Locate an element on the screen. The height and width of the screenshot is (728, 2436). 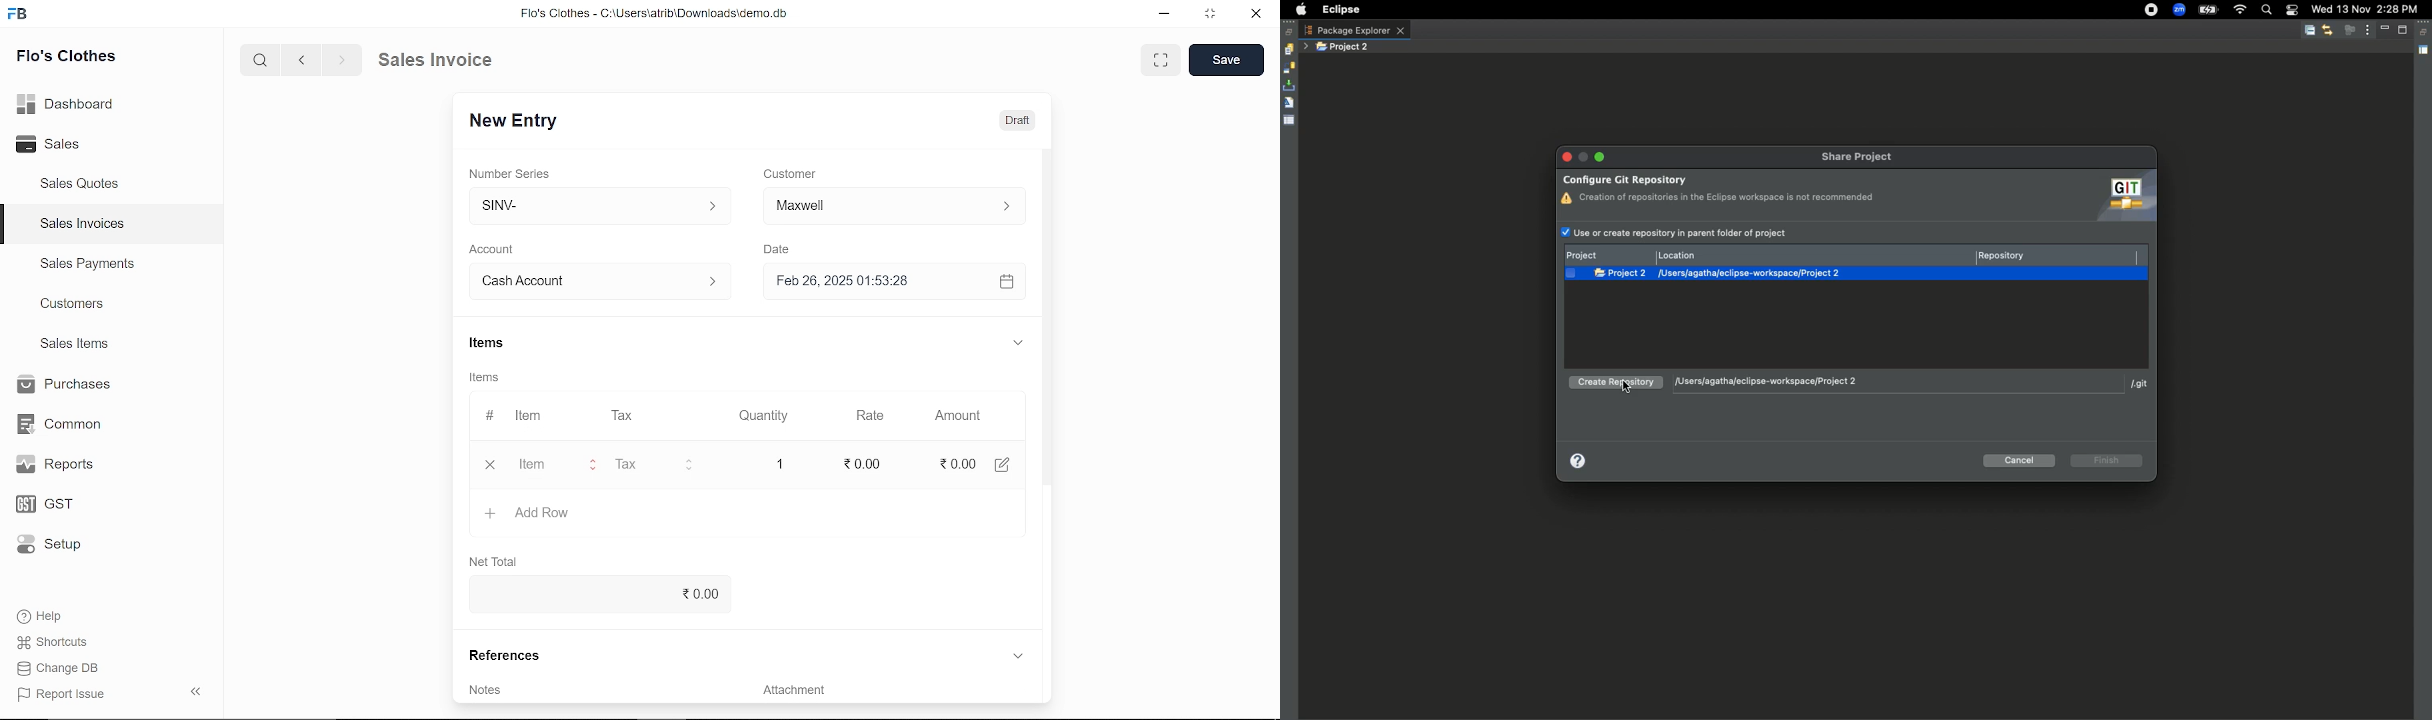
 is located at coordinates (487, 379).